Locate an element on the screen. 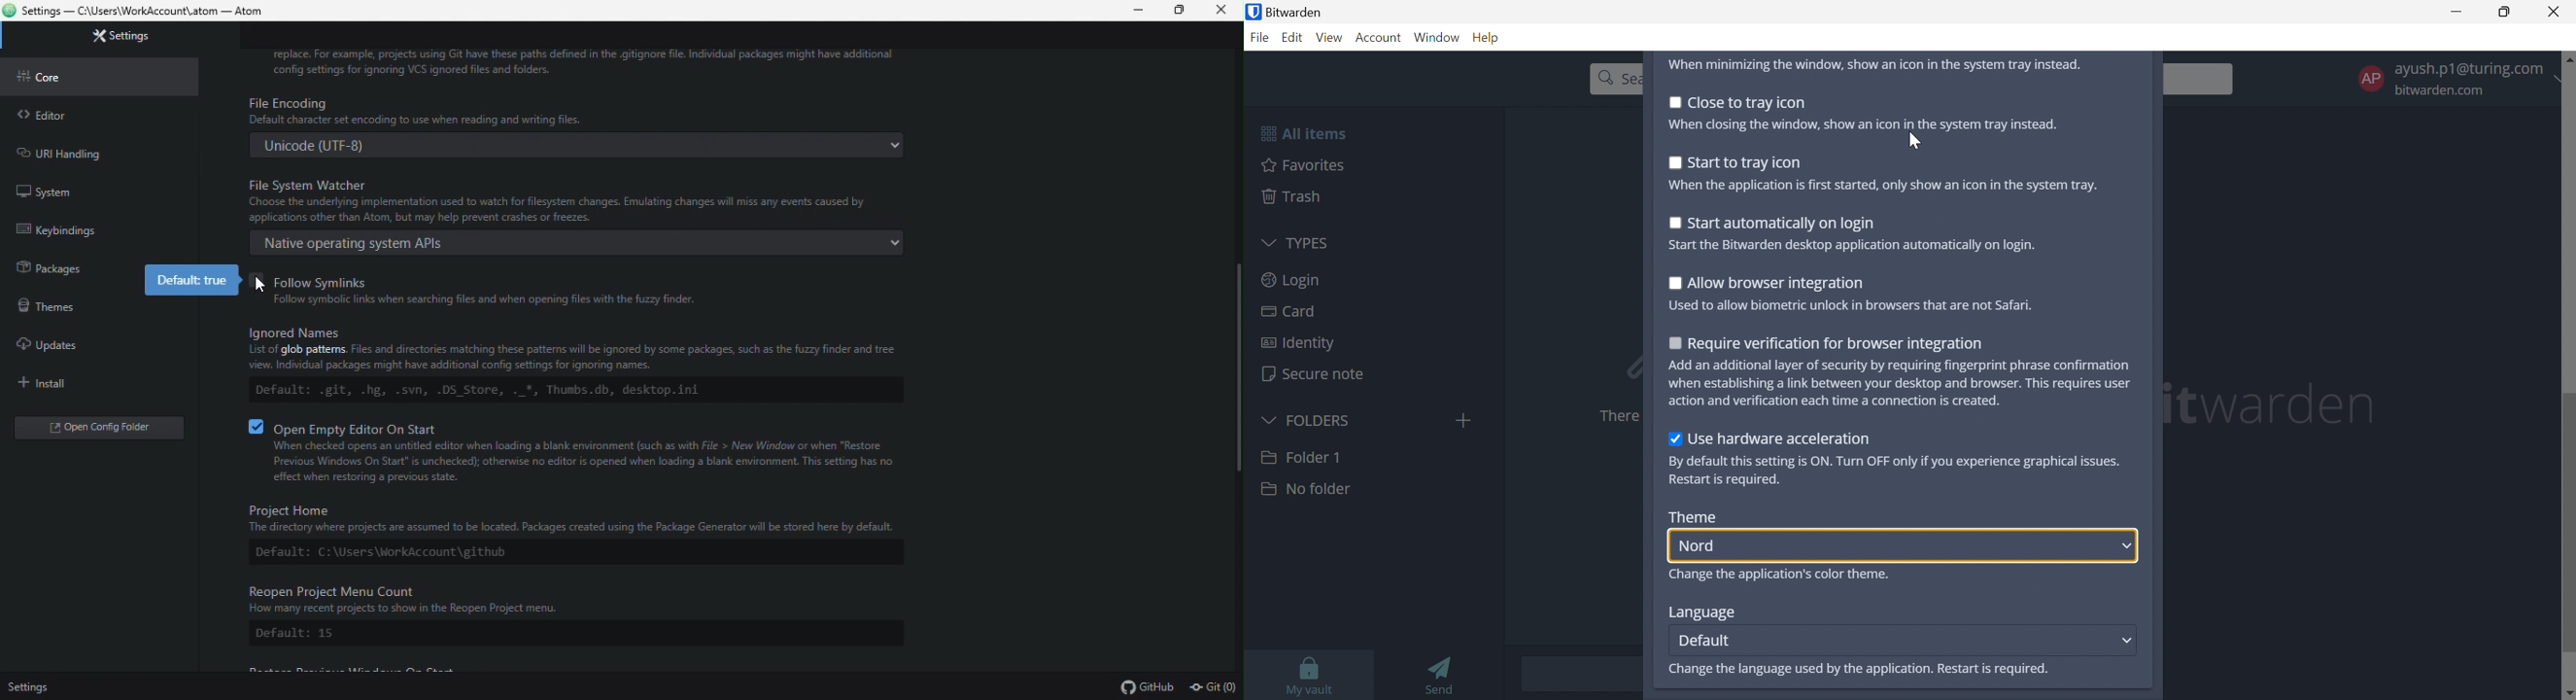  All items is located at coordinates (1302, 133).